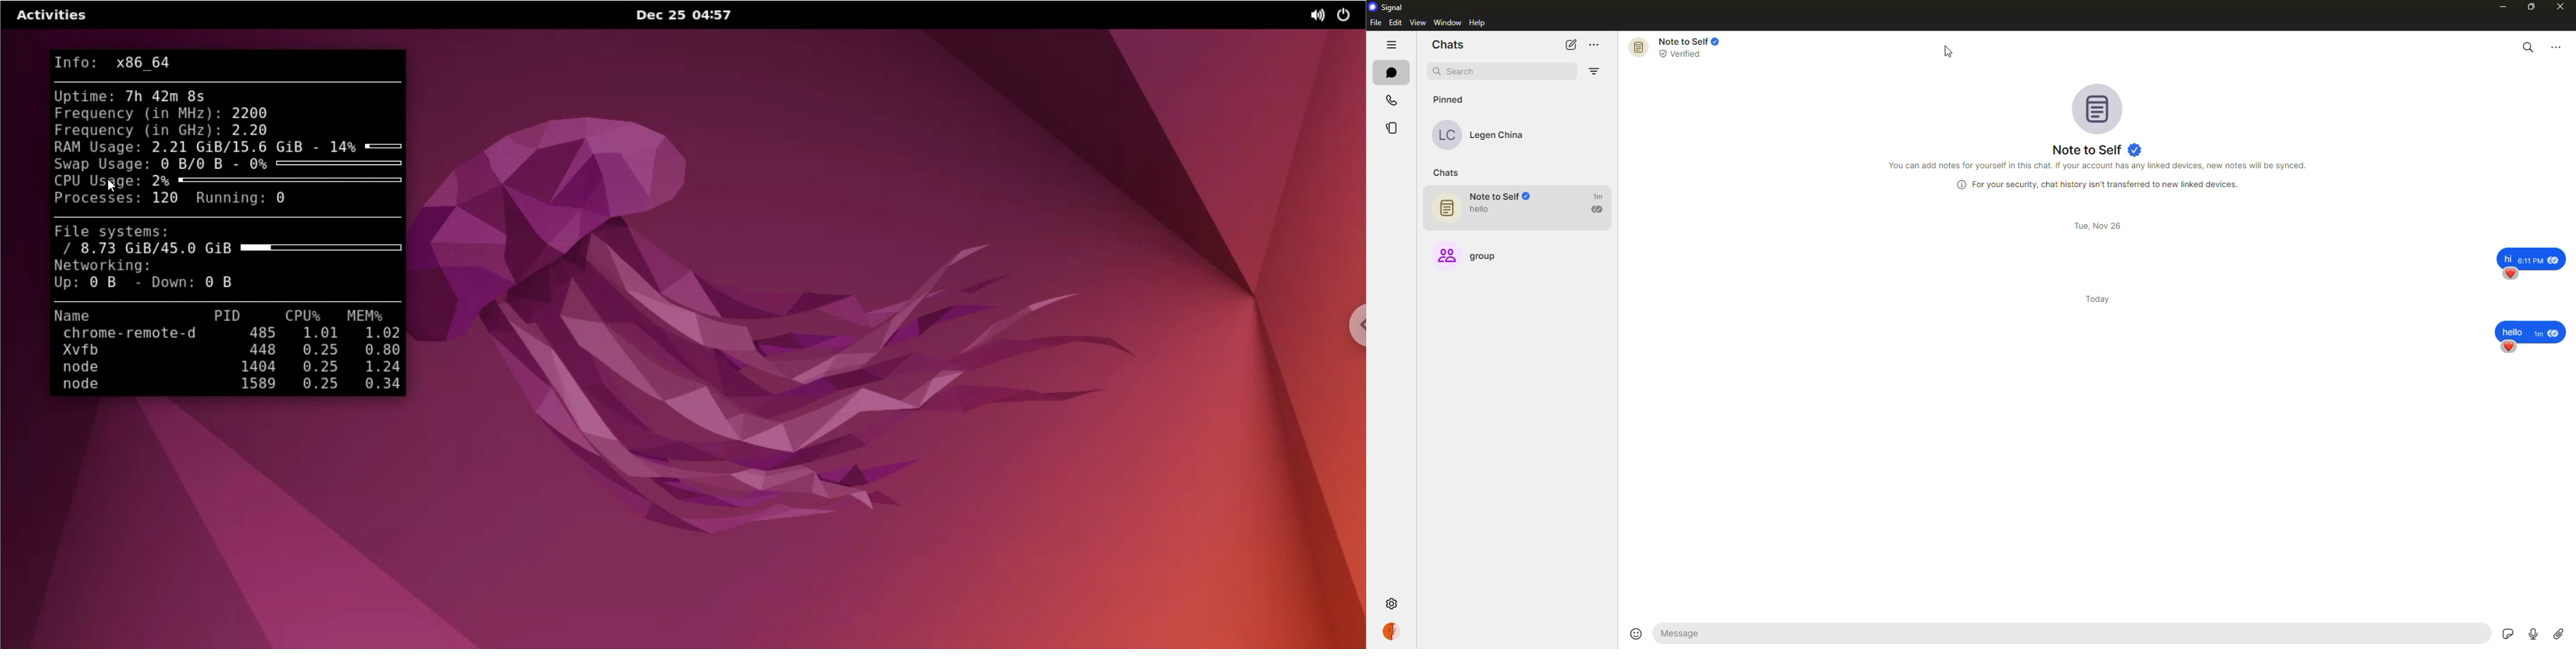 This screenshot has height=672, width=2576. I want to click on chats, so click(1449, 173).